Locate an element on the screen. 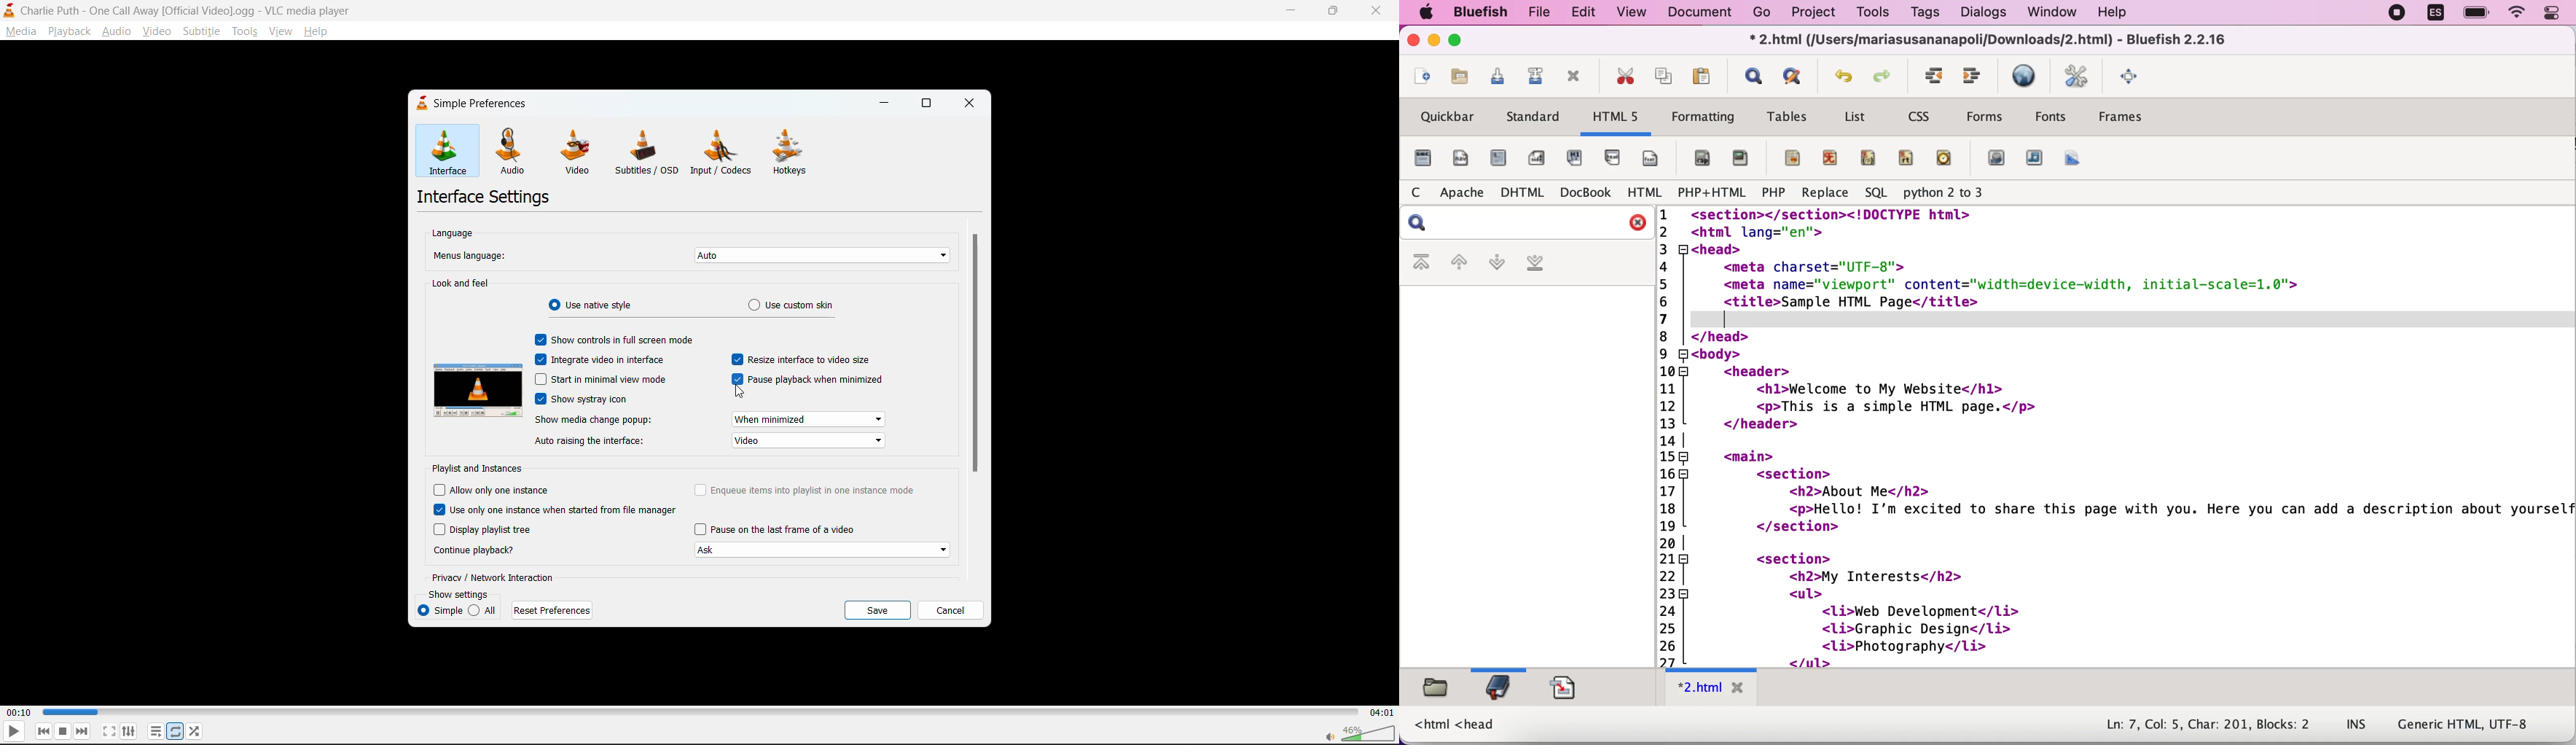 The width and height of the screenshot is (2576, 756). menus language is located at coordinates (471, 254).